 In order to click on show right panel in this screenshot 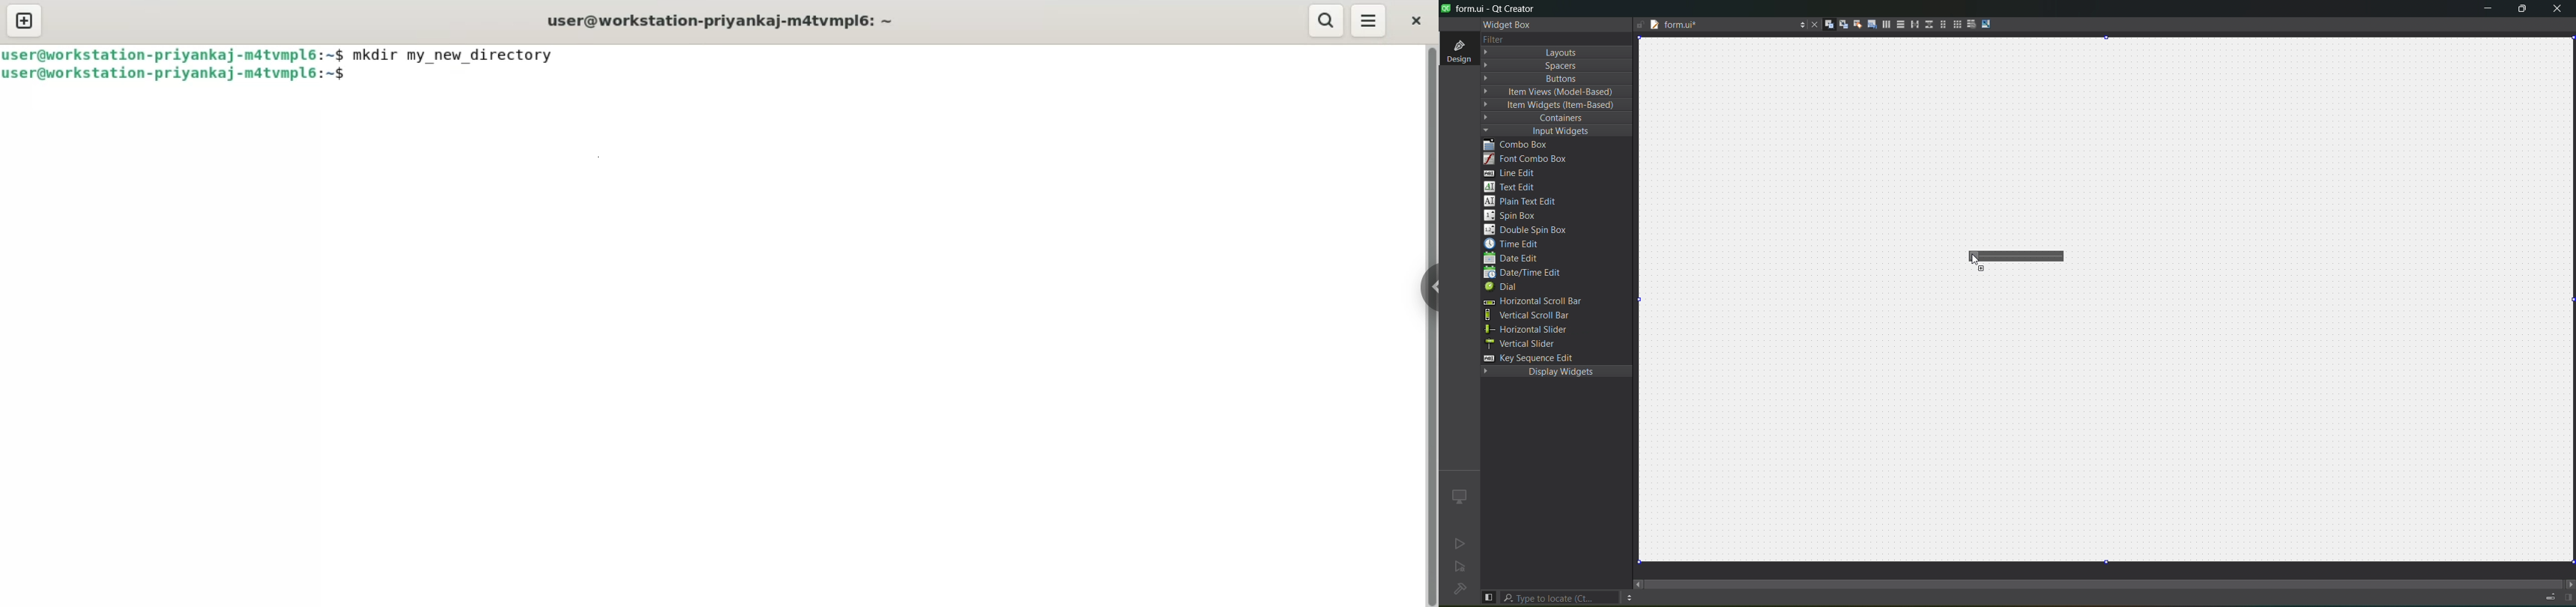, I will do `click(2569, 595)`.